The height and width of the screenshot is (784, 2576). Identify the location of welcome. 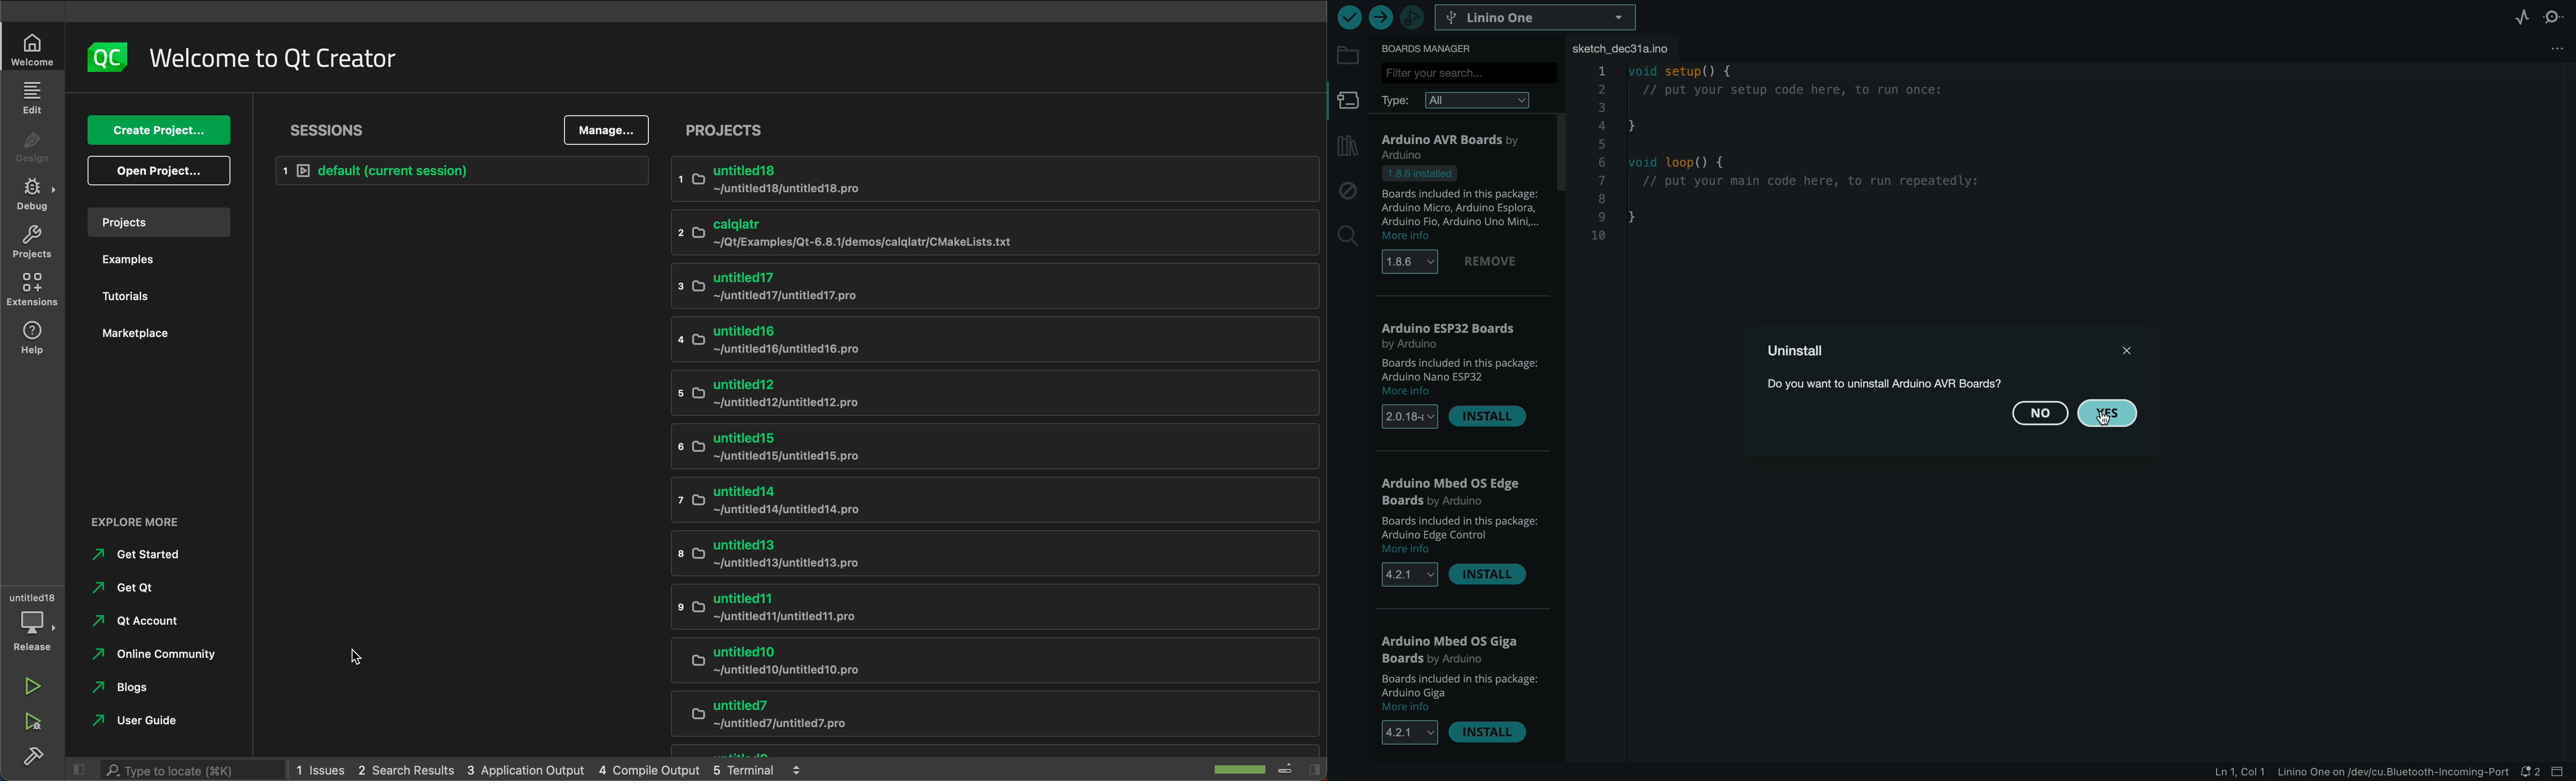
(30, 49).